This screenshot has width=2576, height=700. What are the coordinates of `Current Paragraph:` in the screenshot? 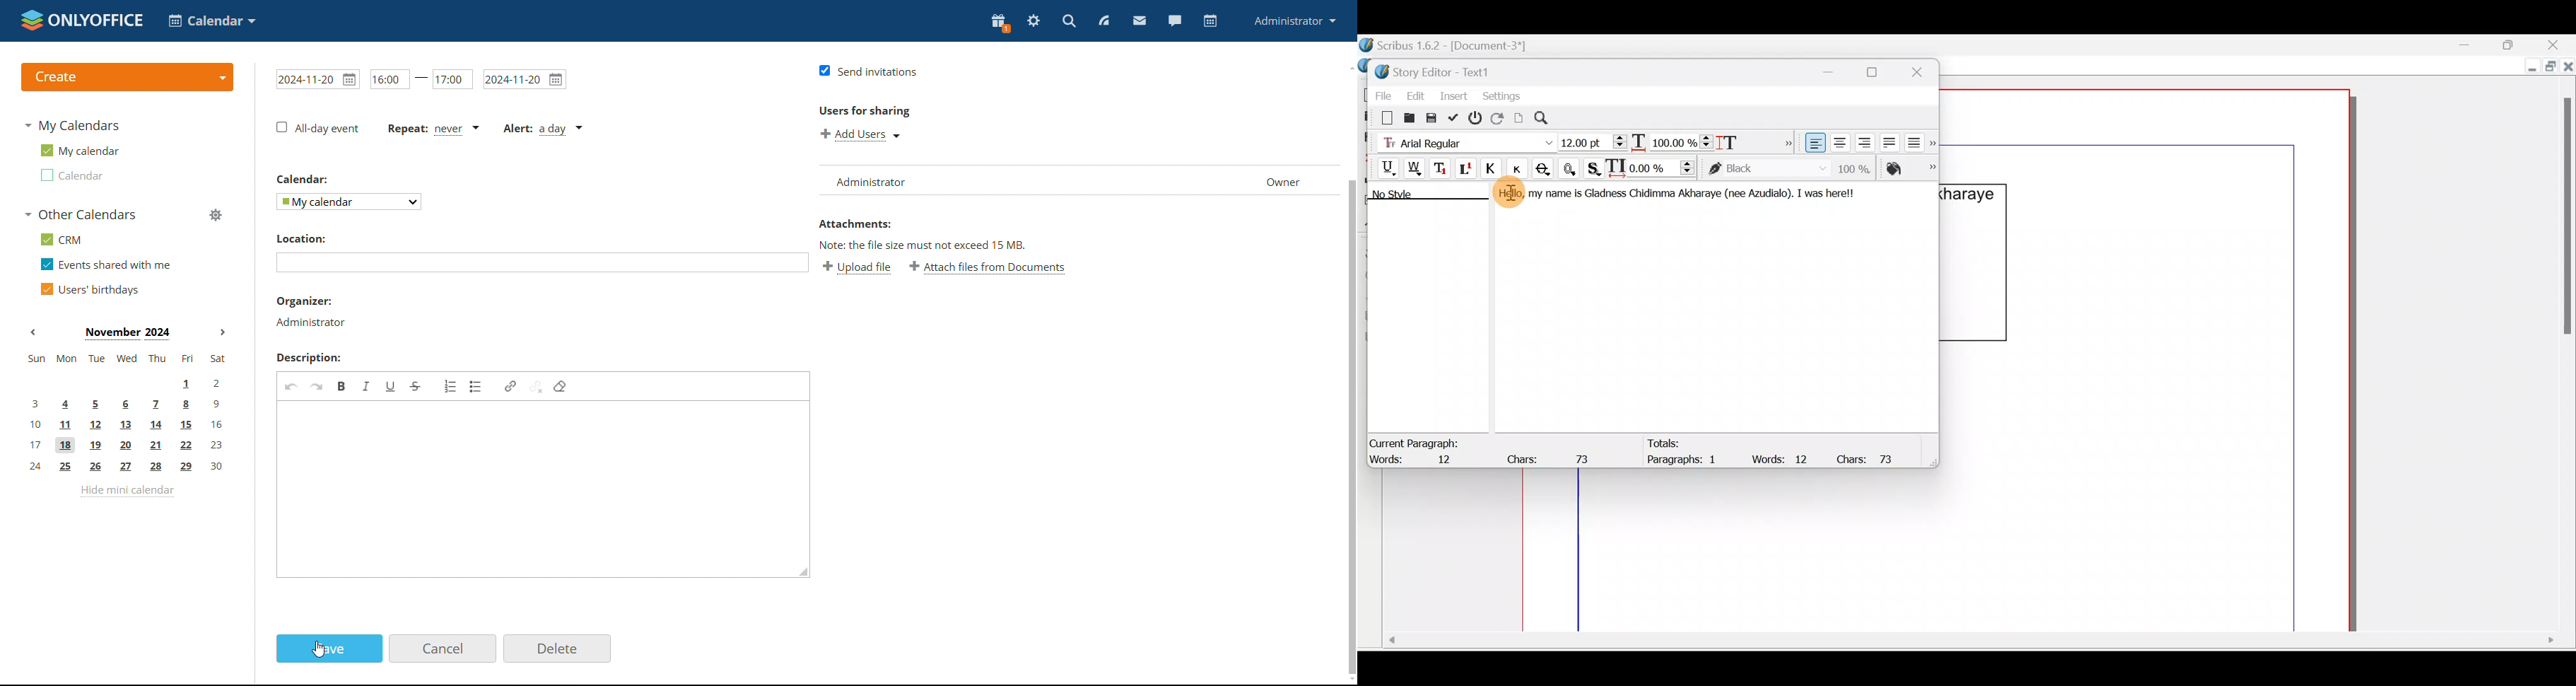 It's located at (1416, 441).